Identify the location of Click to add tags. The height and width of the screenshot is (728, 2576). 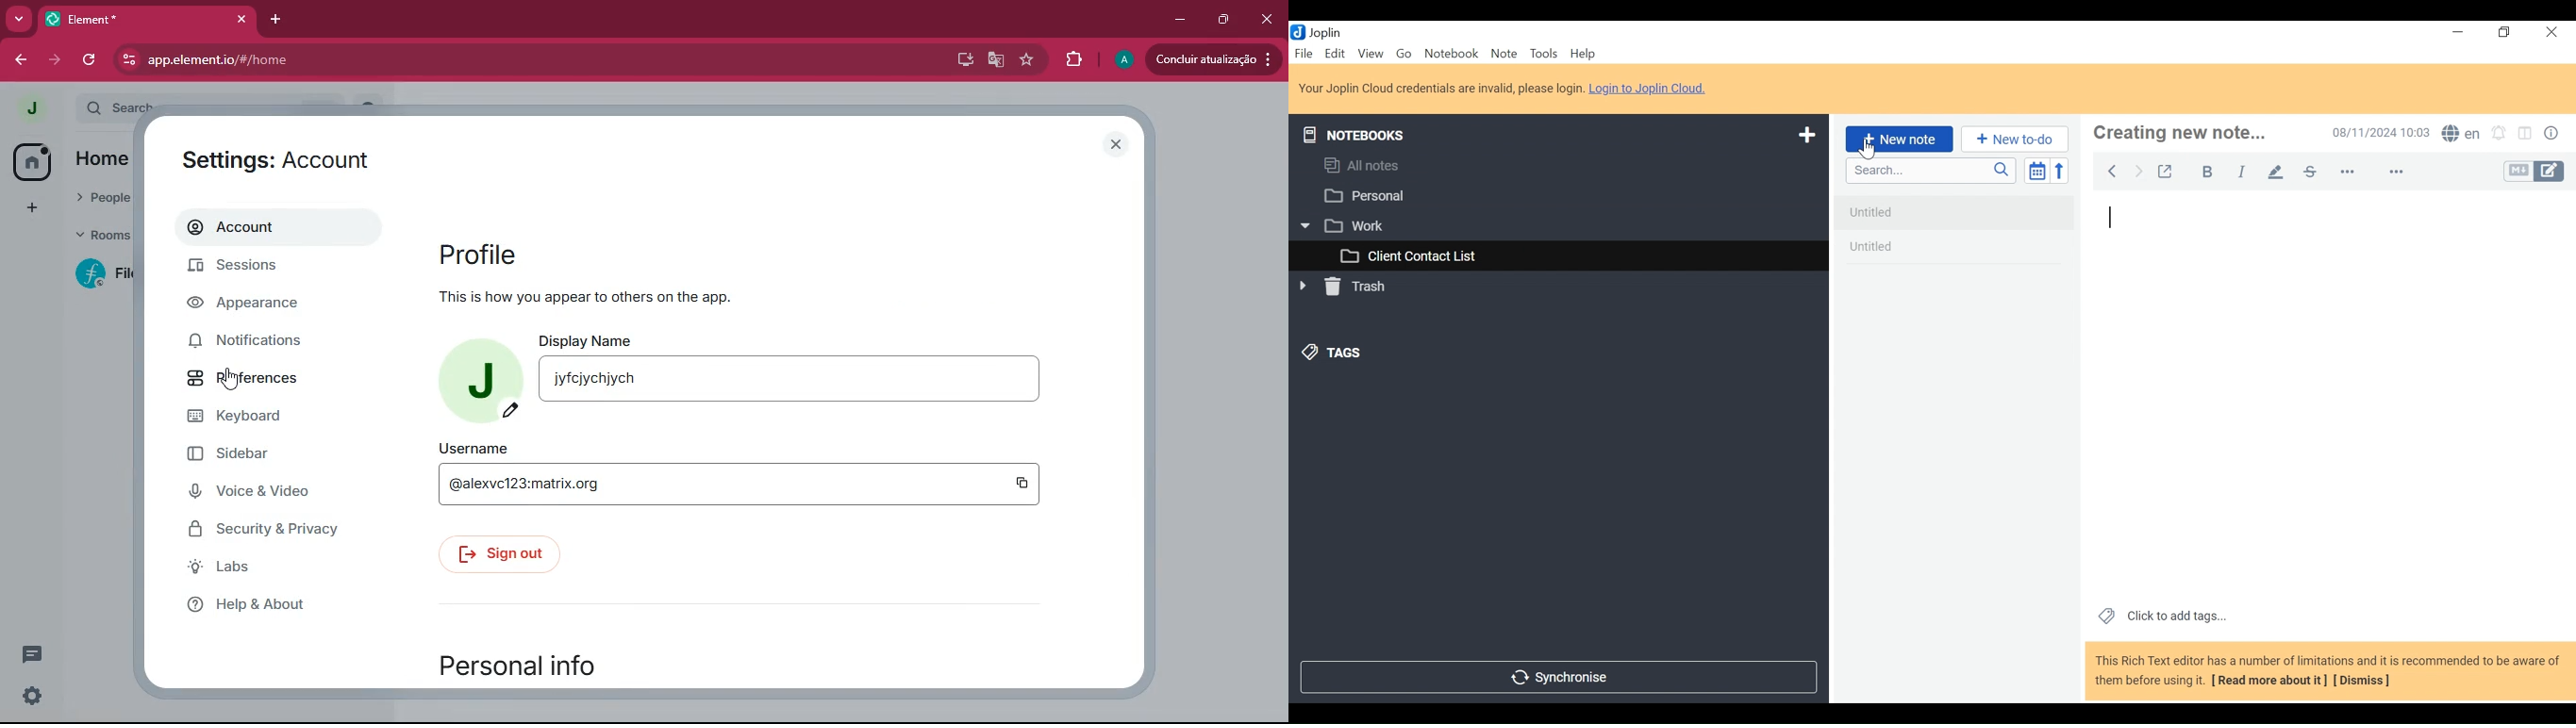
(2160, 617).